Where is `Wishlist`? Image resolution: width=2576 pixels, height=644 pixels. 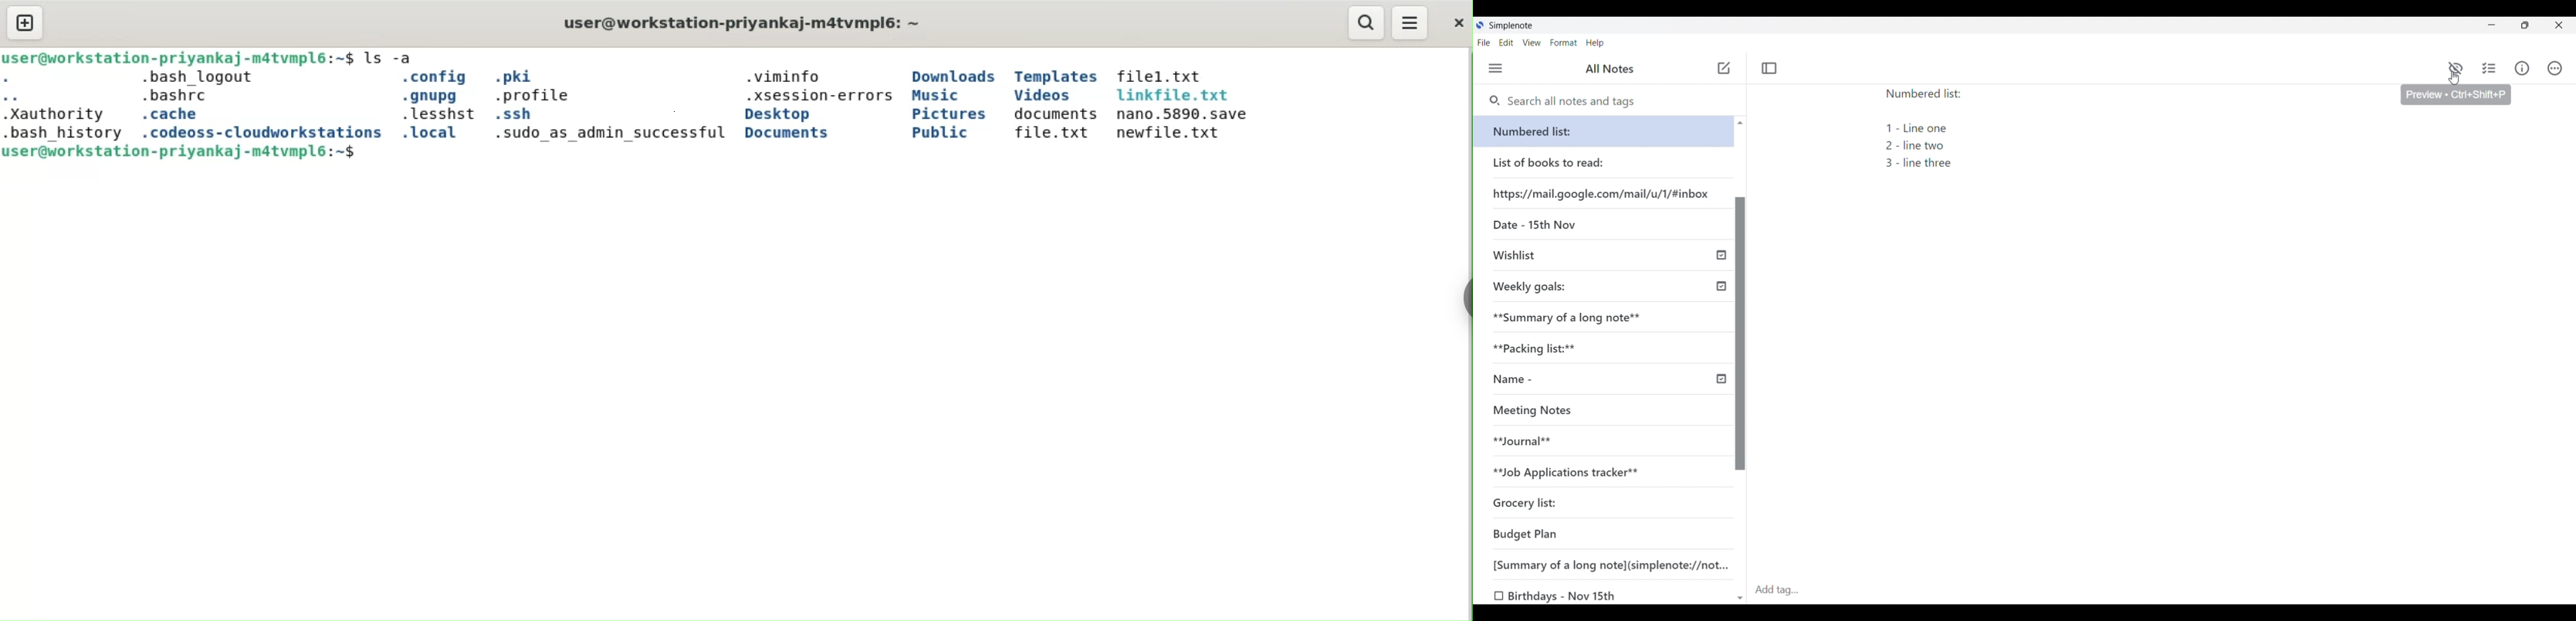 Wishlist is located at coordinates (1522, 258).